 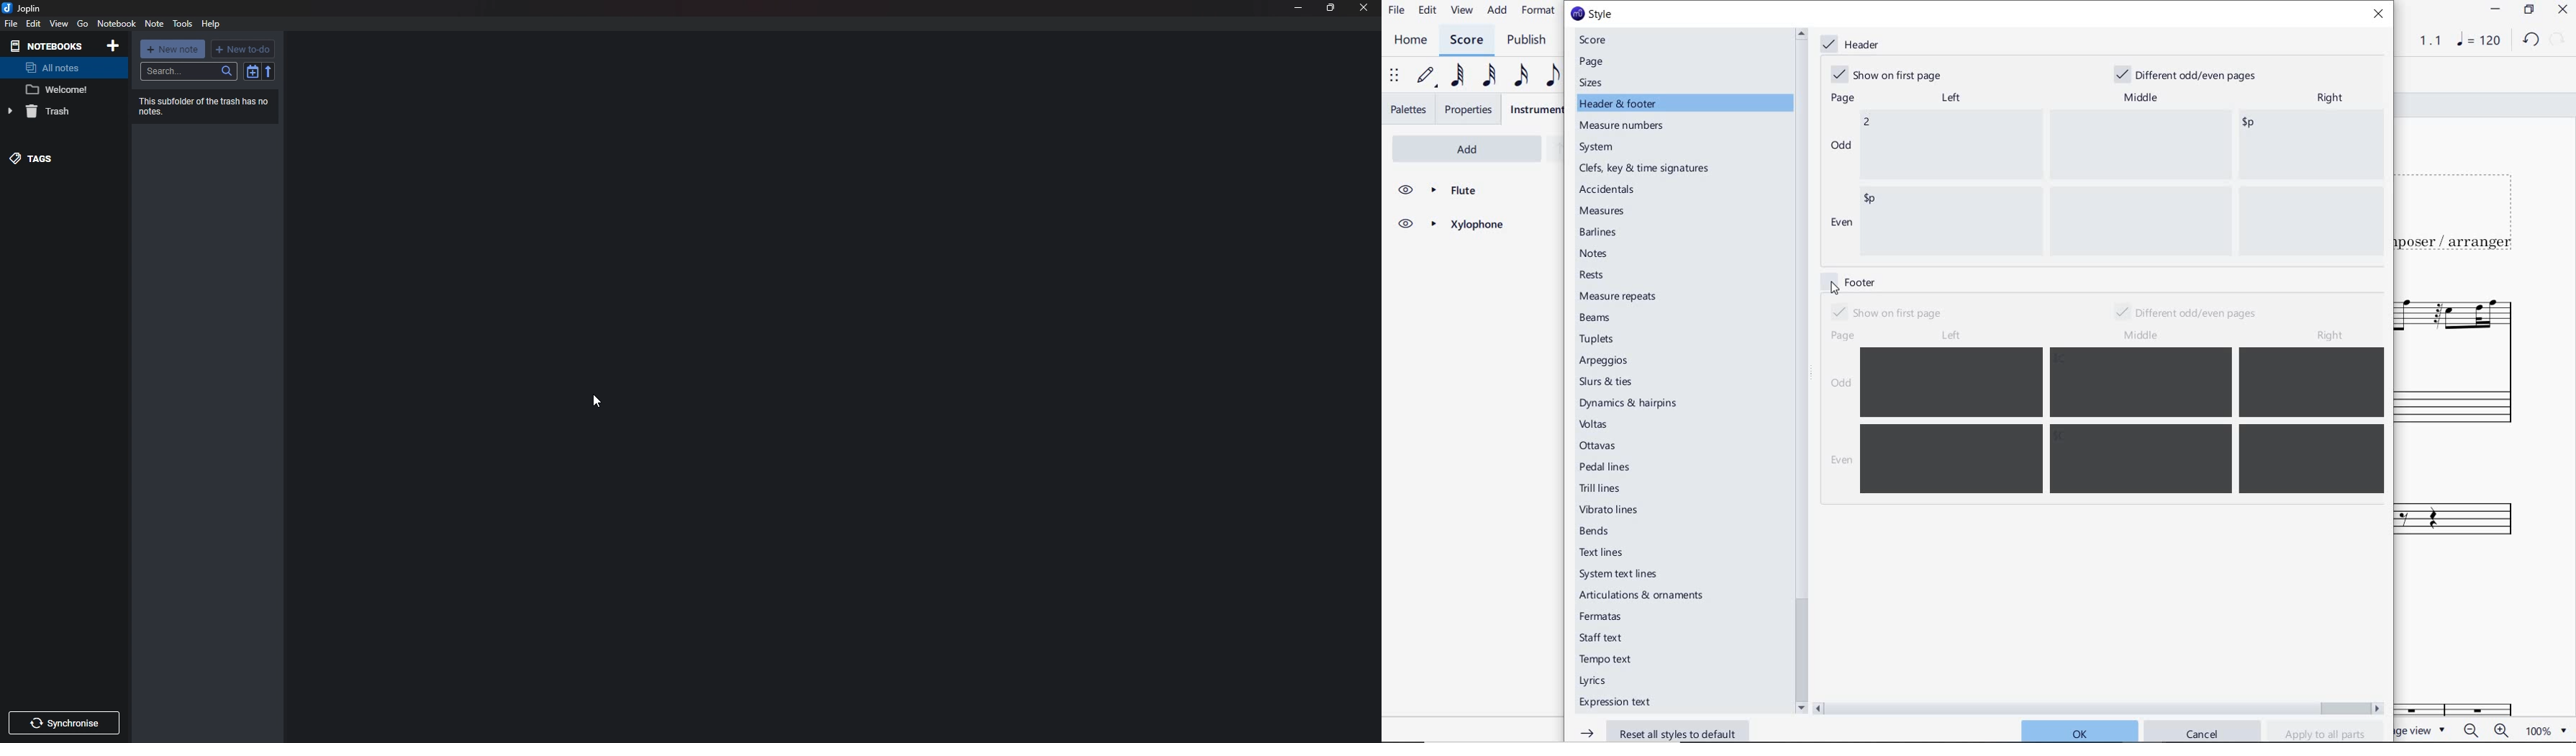 What do you see at coordinates (1841, 144) in the screenshot?
I see `odd` at bounding box center [1841, 144].